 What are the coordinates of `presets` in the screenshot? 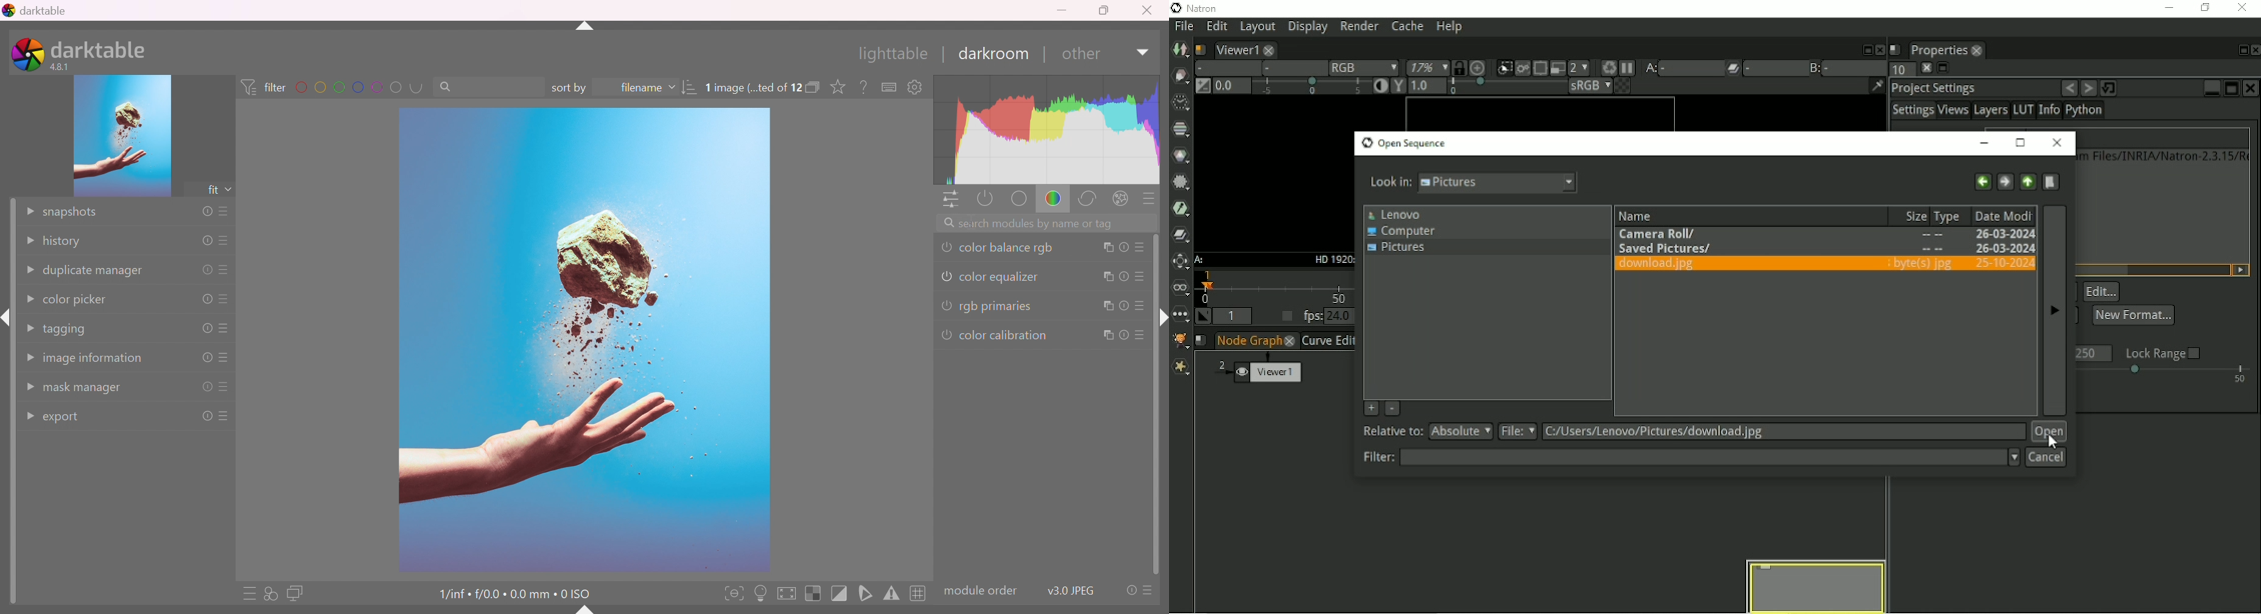 It's located at (227, 298).